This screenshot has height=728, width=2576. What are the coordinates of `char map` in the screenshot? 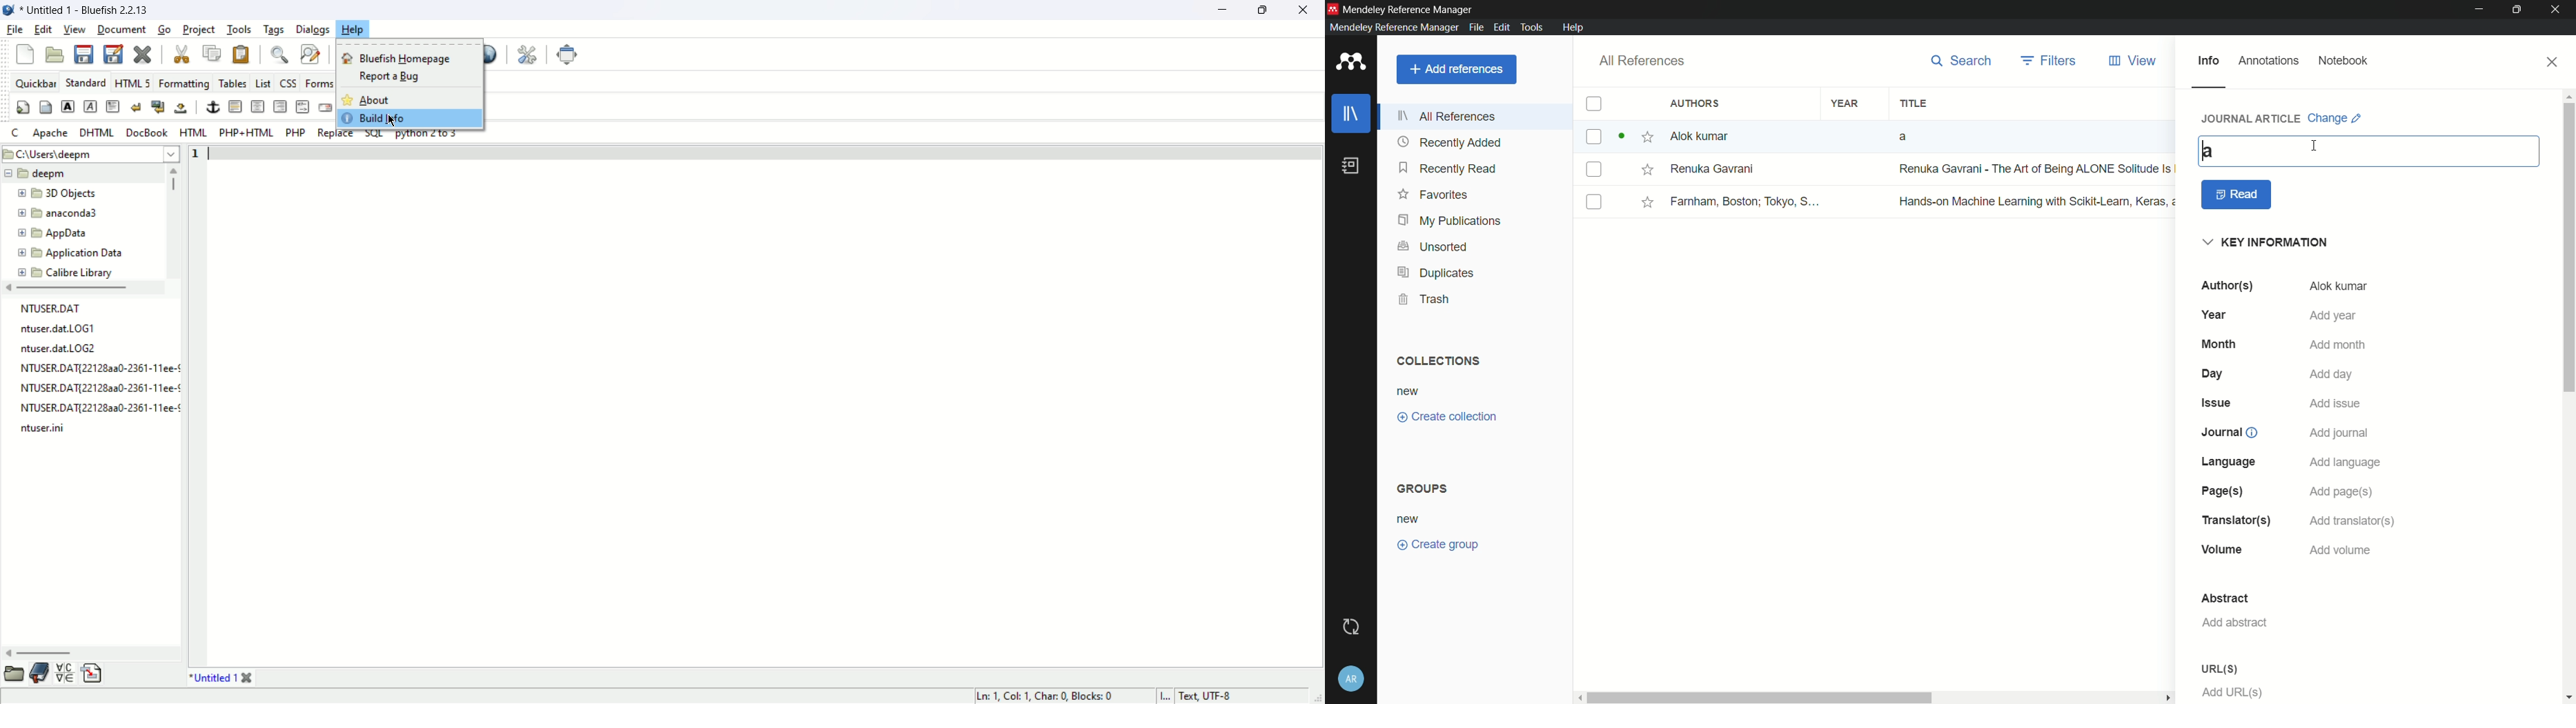 It's located at (64, 672).